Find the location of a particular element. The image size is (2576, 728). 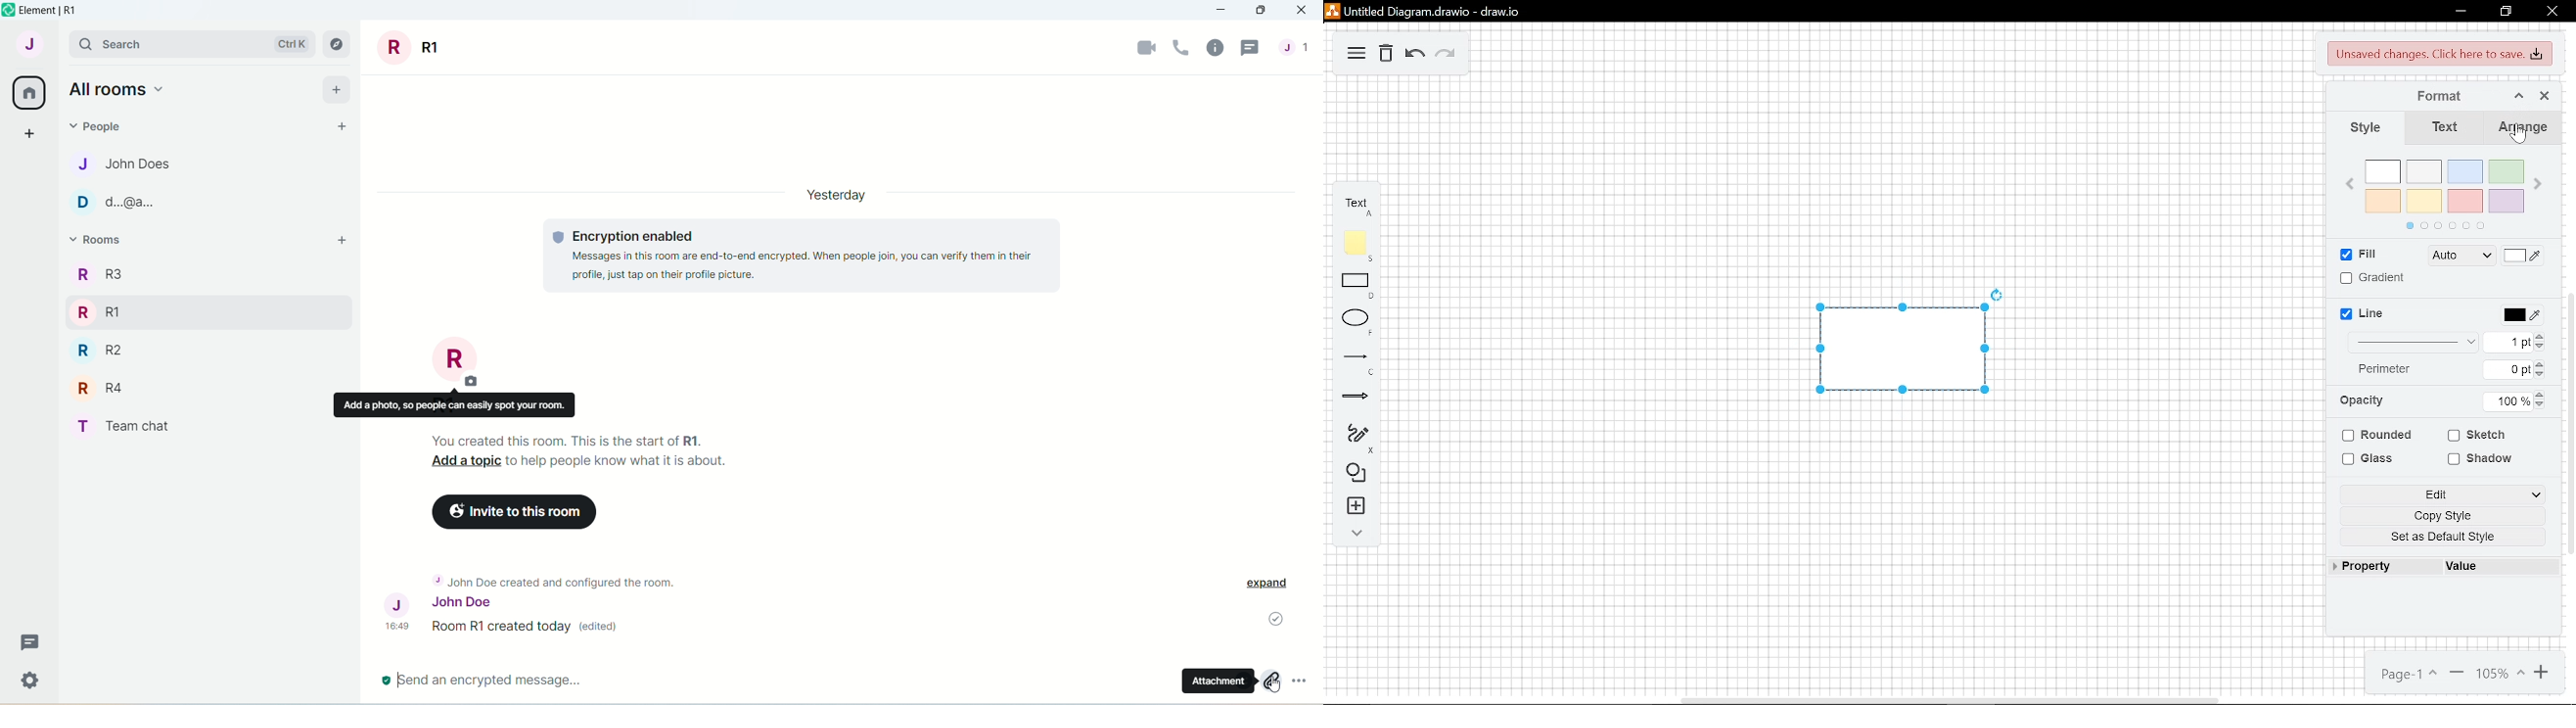

decrease perimeter is located at coordinates (2542, 376).